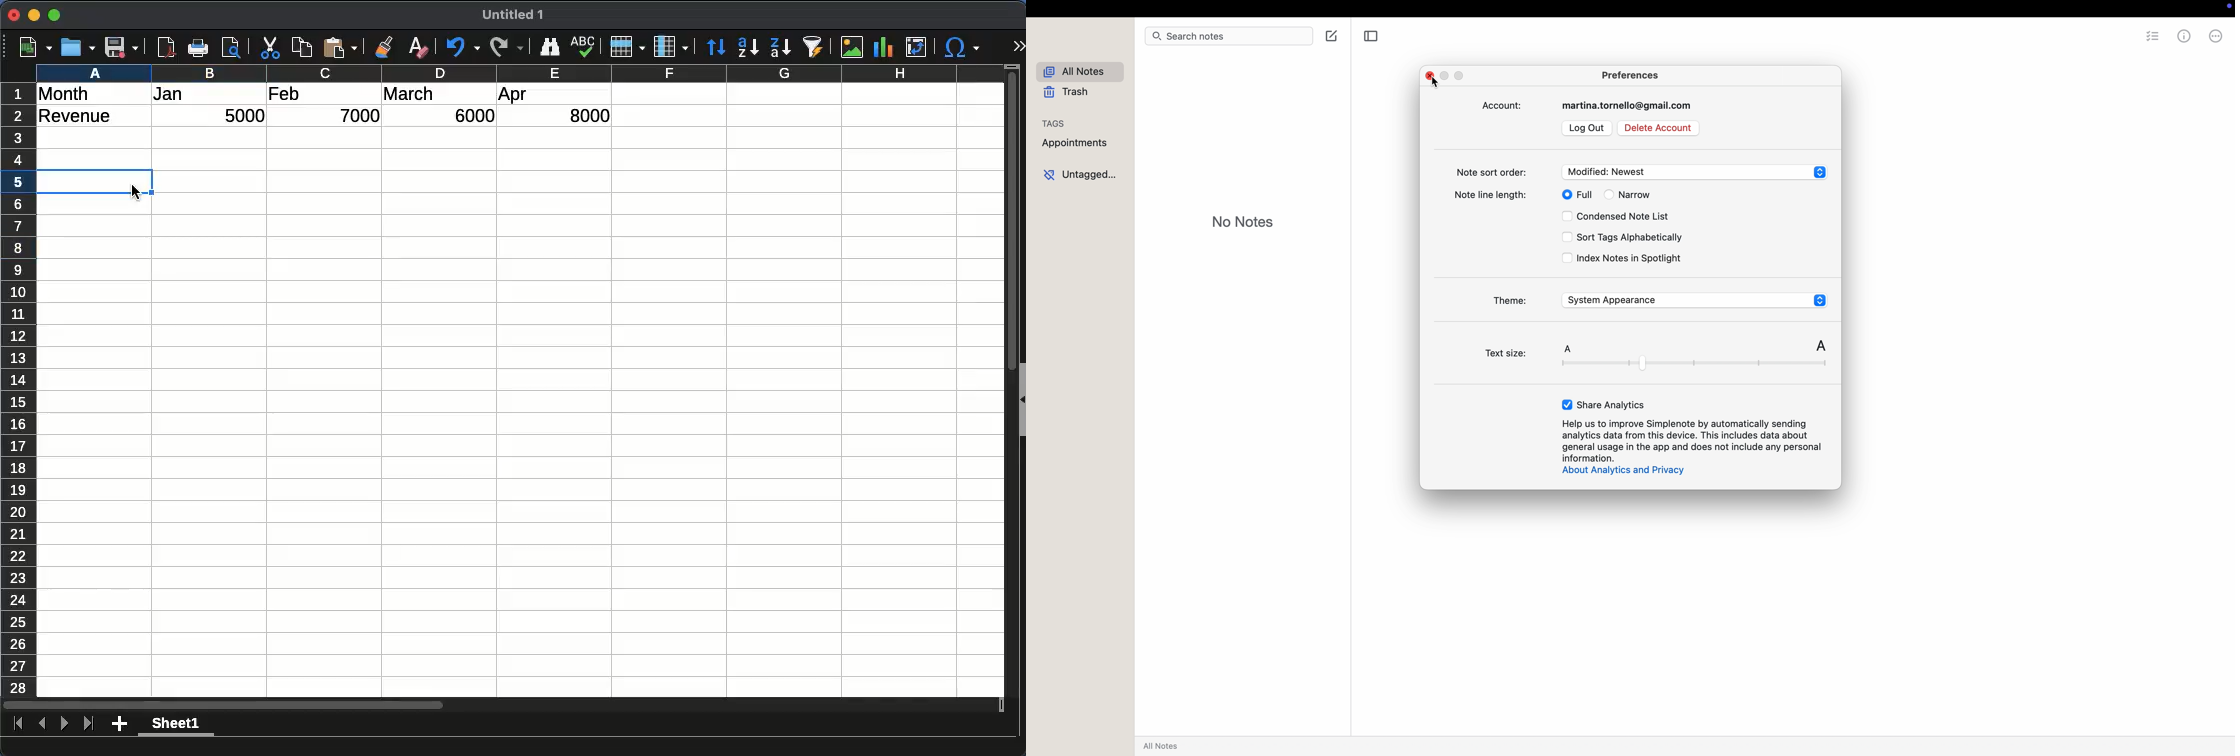  What do you see at coordinates (814, 47) in the screenshot?
I see `autofilter` at bounding box center [814, 47].